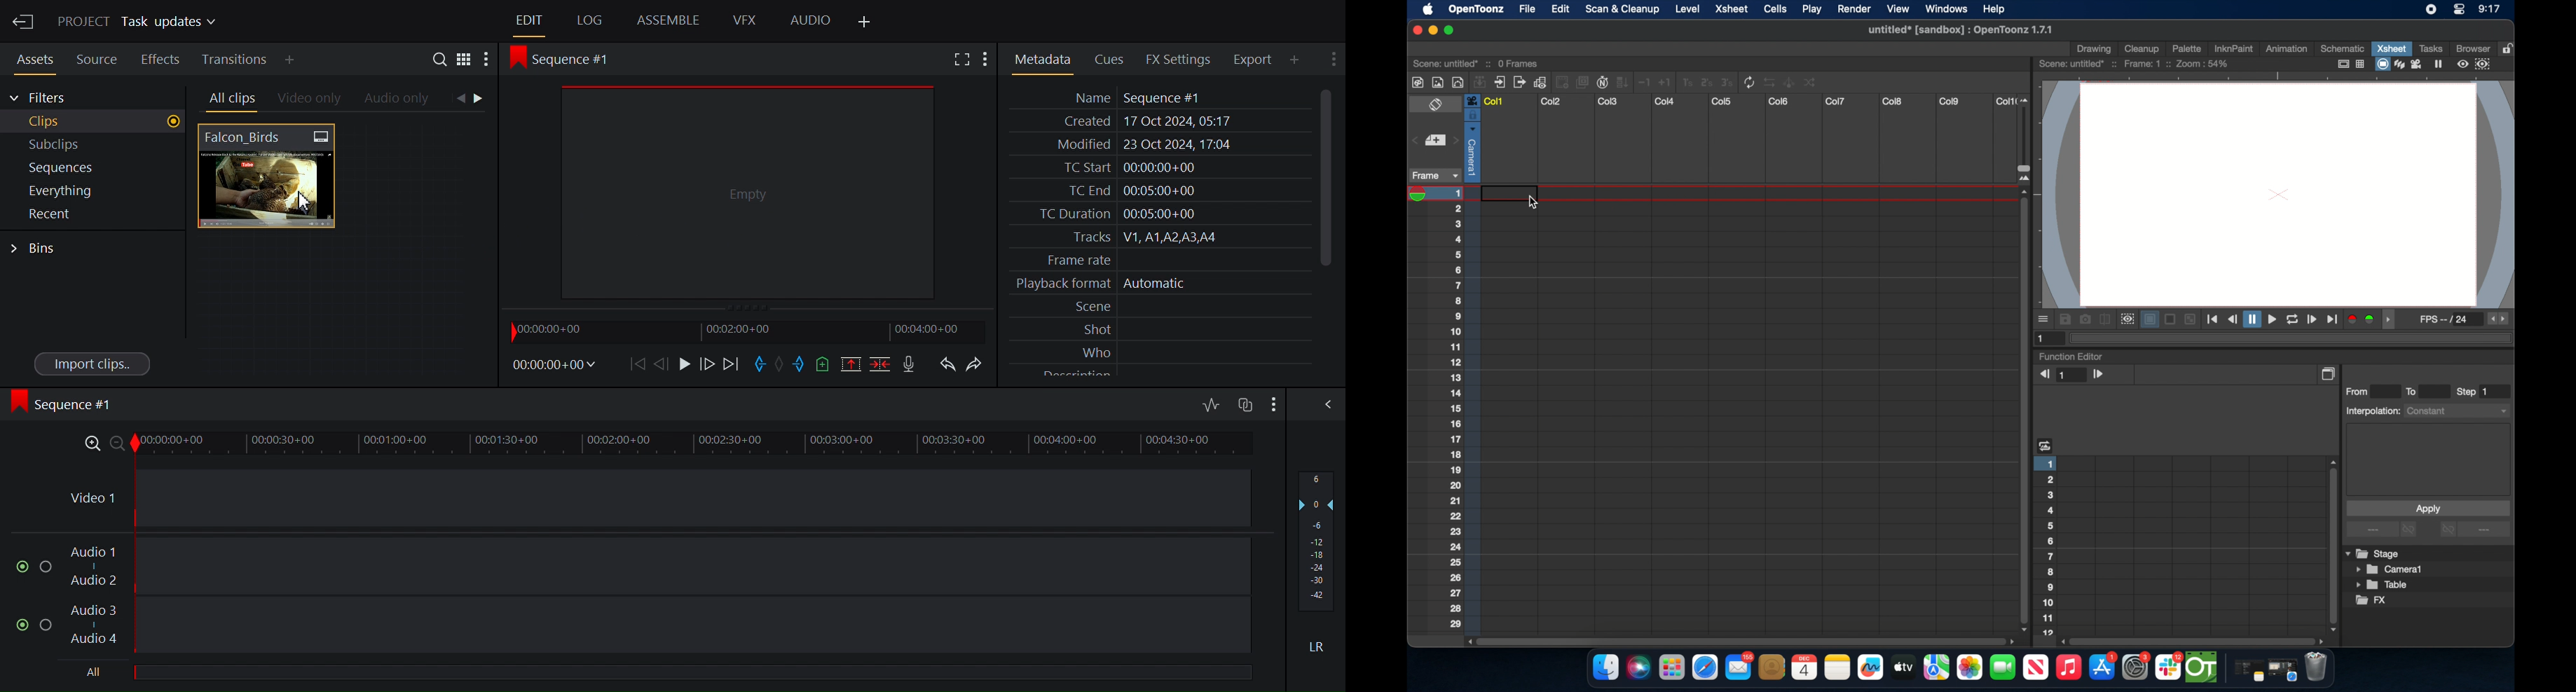 The image size is (2576, 700). What do you see at coordinates (2194, 641) in the screenshot?
I see `scroll box` at bounding box center [2194, 641].